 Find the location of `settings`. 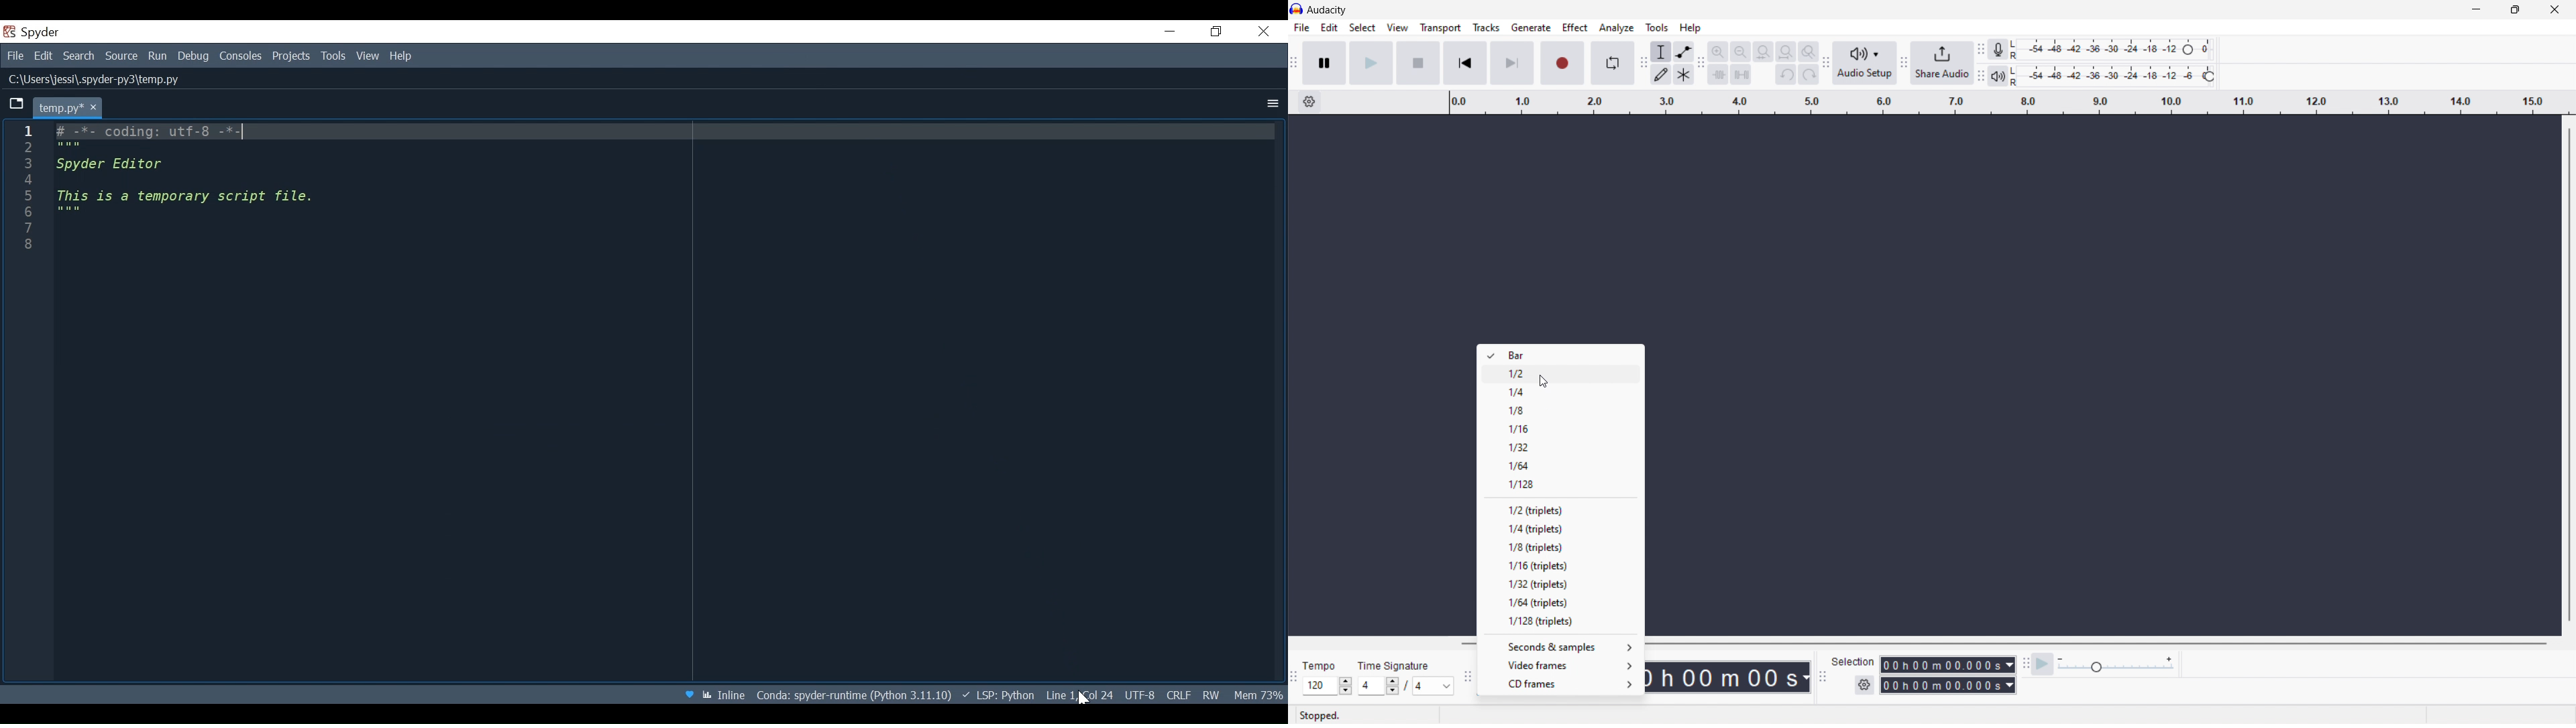

settings is located at coordinates (1309, 101).